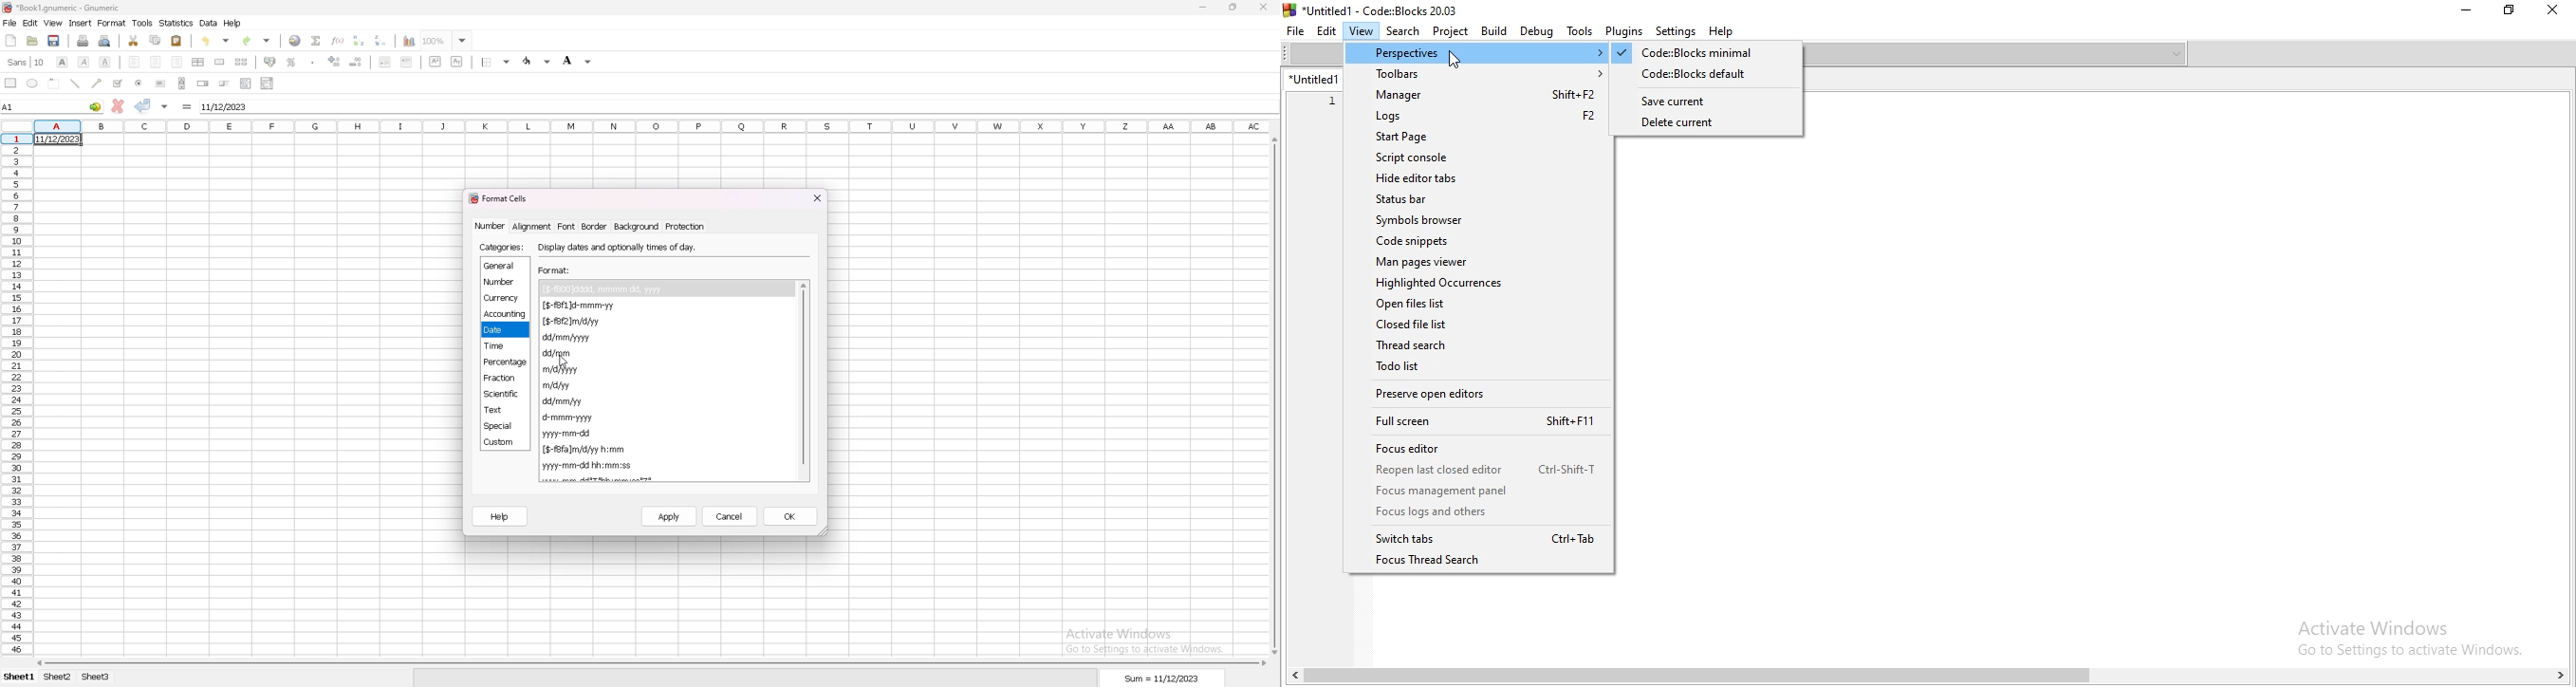  I want to click on thousands separator, so click(313, 61).